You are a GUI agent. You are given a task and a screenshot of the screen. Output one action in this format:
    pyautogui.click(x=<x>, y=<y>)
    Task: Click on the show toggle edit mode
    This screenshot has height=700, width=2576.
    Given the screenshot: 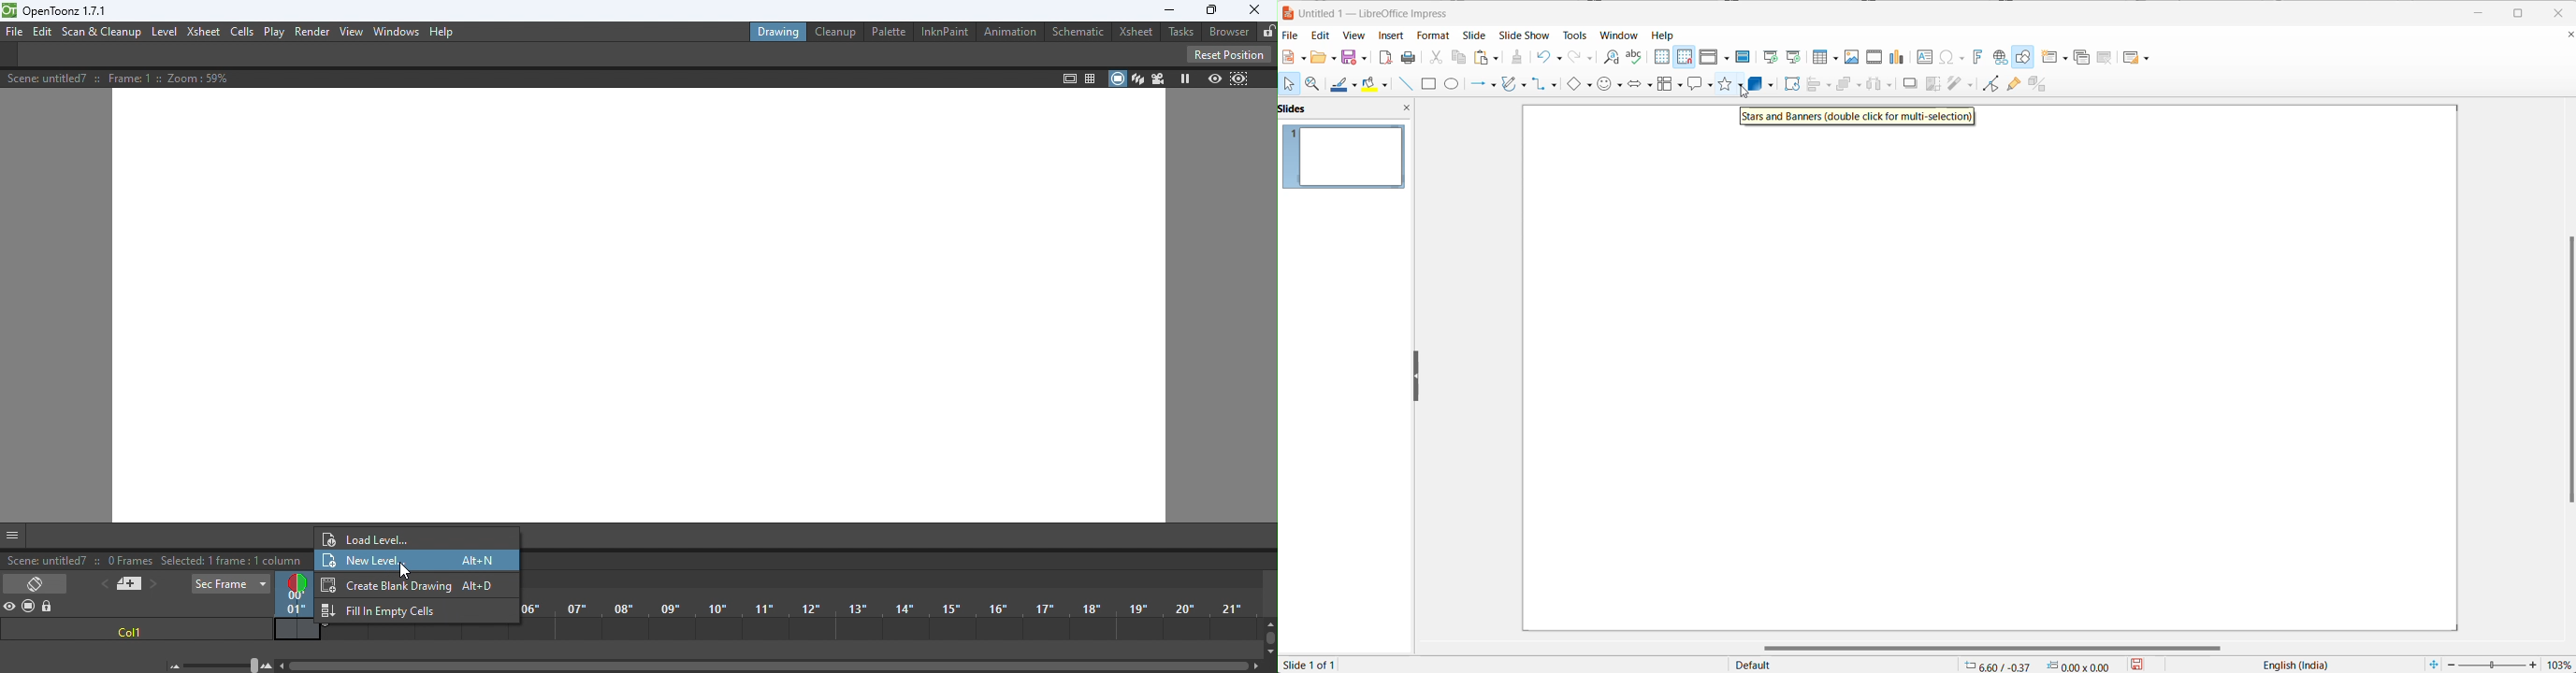 What is the action you would take?
    pyautogui.click(x=1990, y=86)
    